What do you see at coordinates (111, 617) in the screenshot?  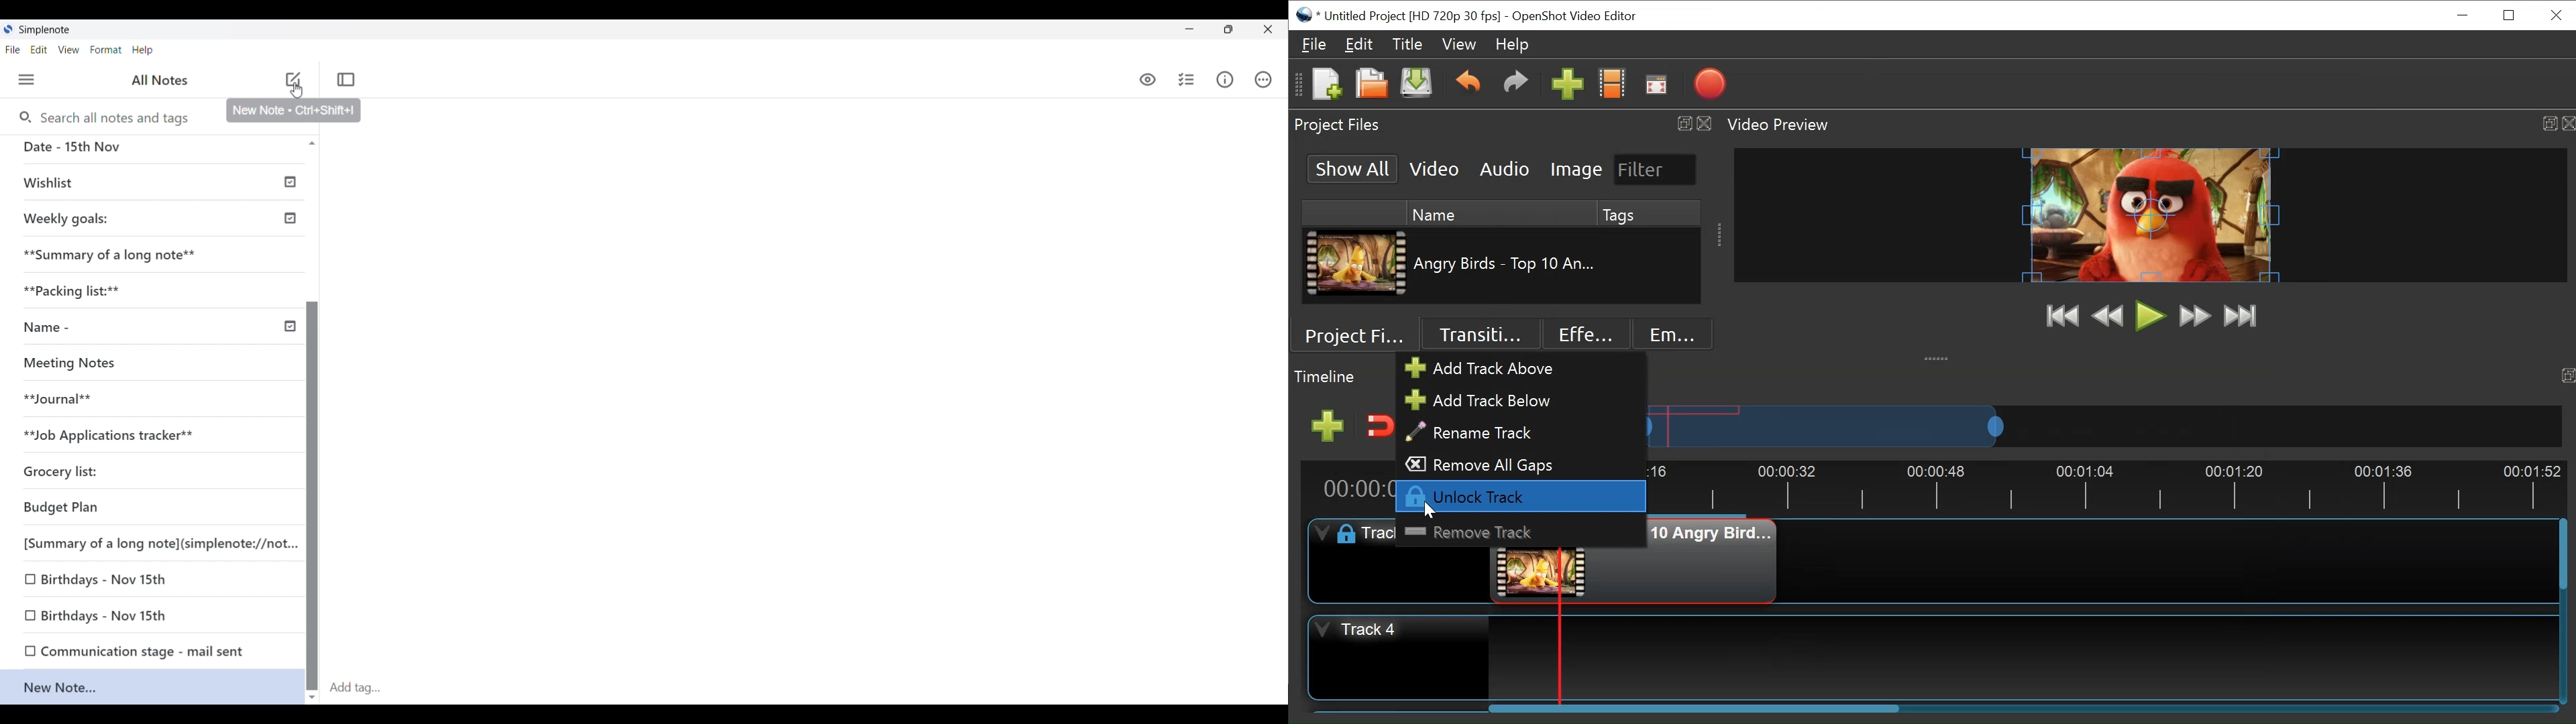 I see `Birthdays - Nov 15th` at bounding box center [111, 617].